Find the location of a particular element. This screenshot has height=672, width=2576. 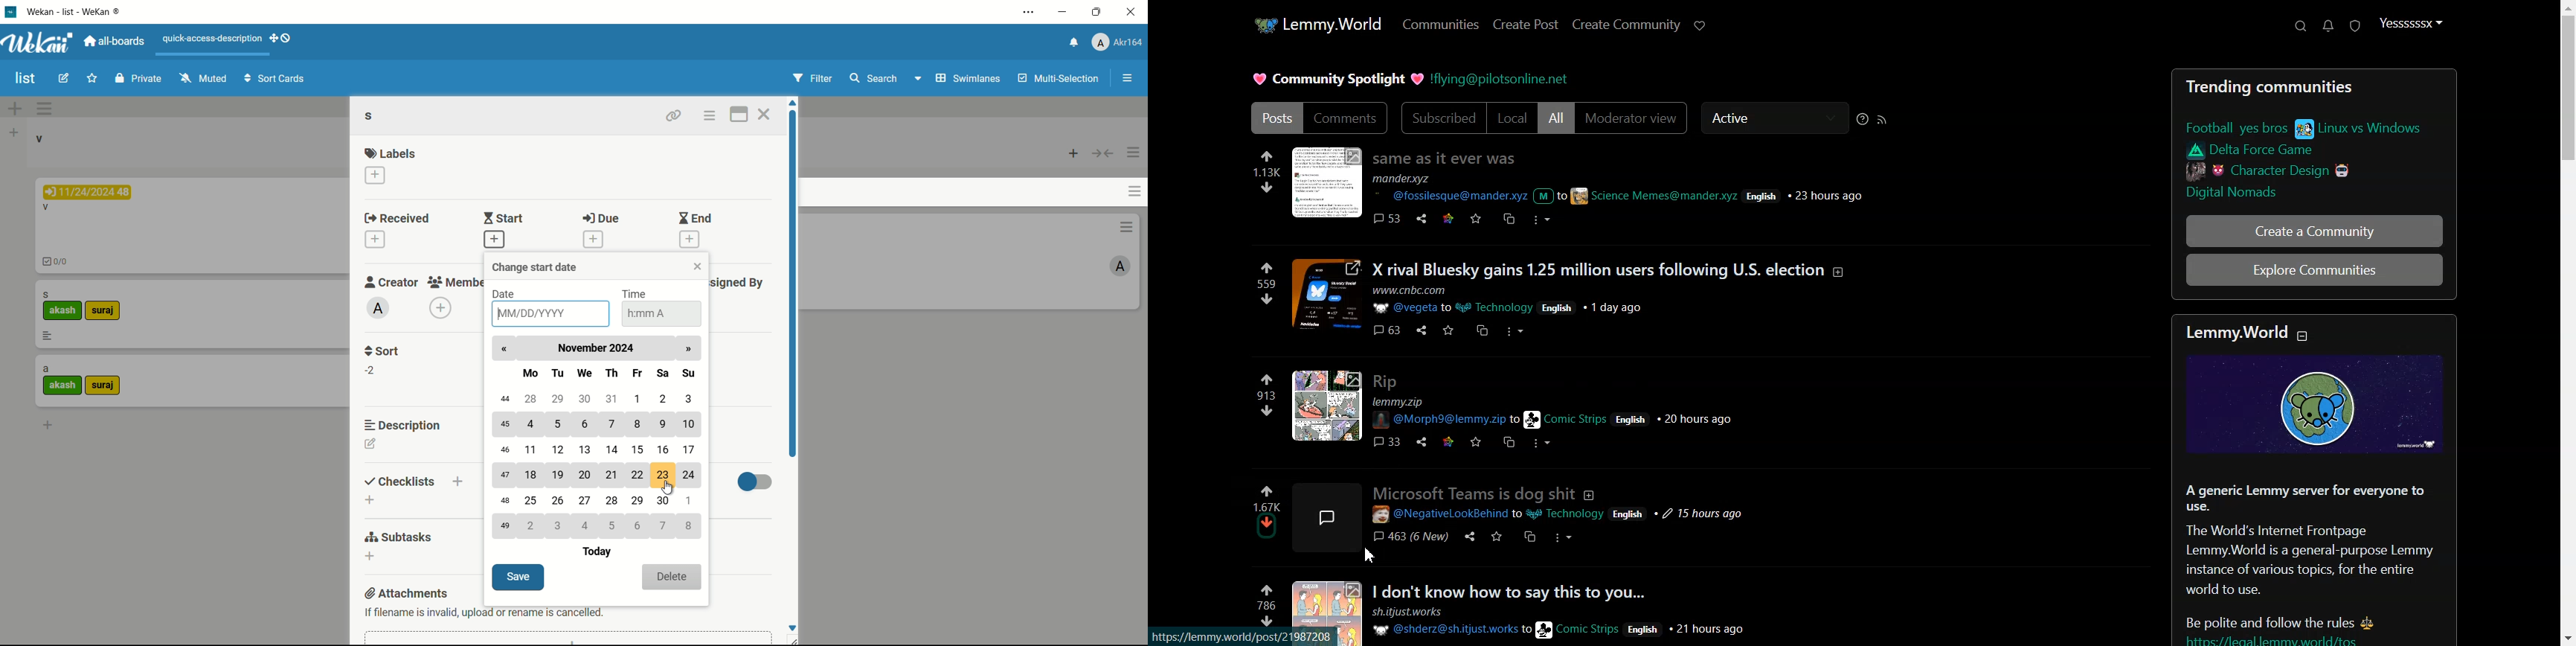

scroll bar is located at coordinates (792, 284).